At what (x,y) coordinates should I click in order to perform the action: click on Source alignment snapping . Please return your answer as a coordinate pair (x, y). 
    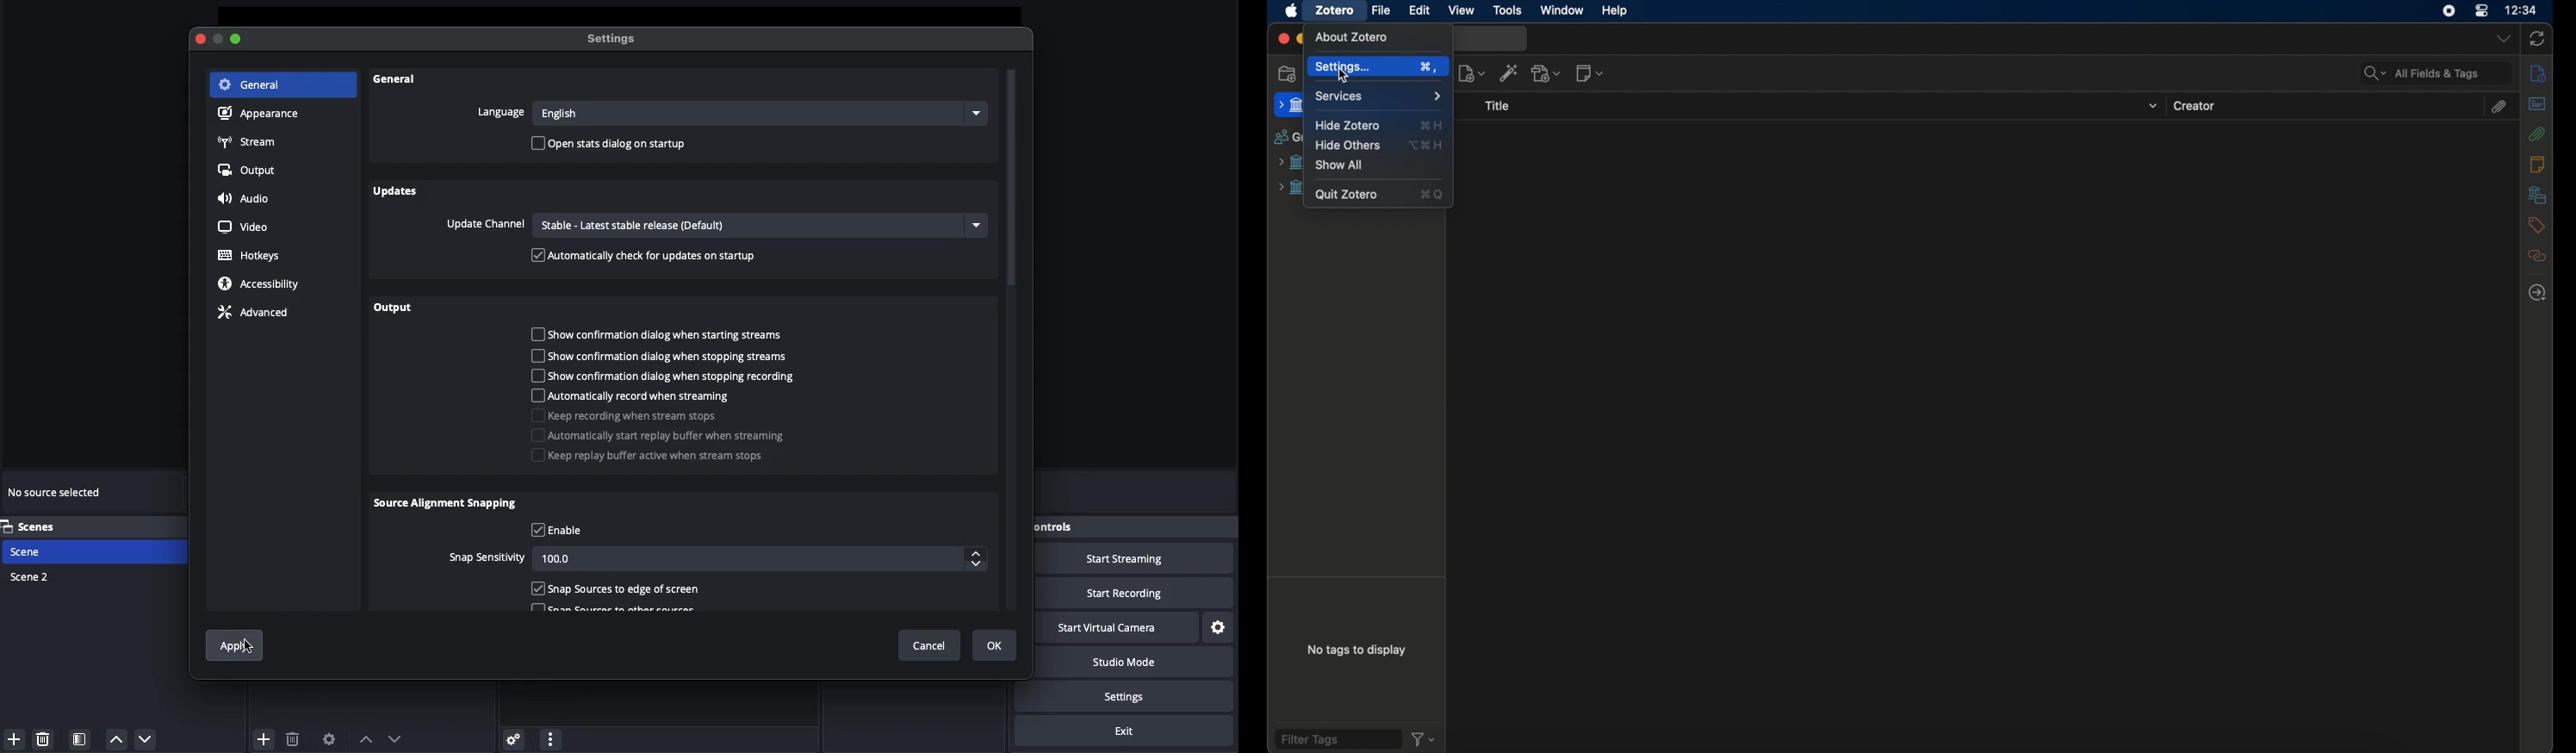
    Looking at the image, I should click on (447, 505).